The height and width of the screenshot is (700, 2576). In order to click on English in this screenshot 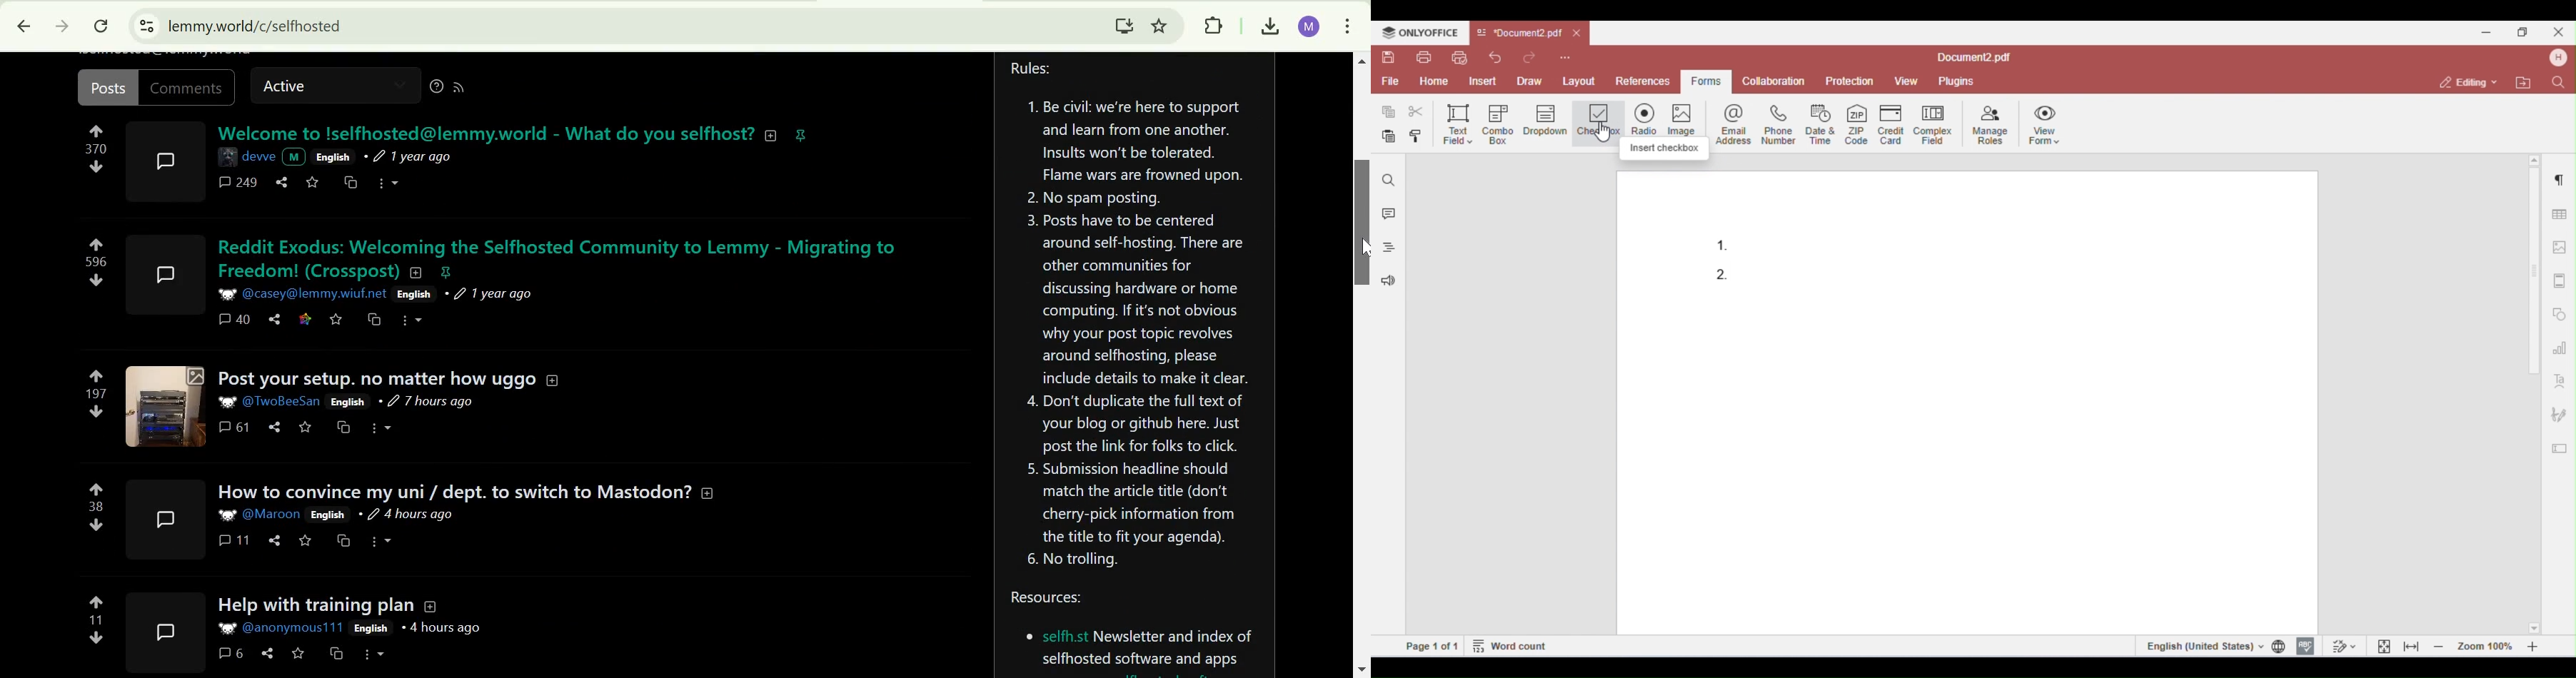, I will do `click(328, 515)`.